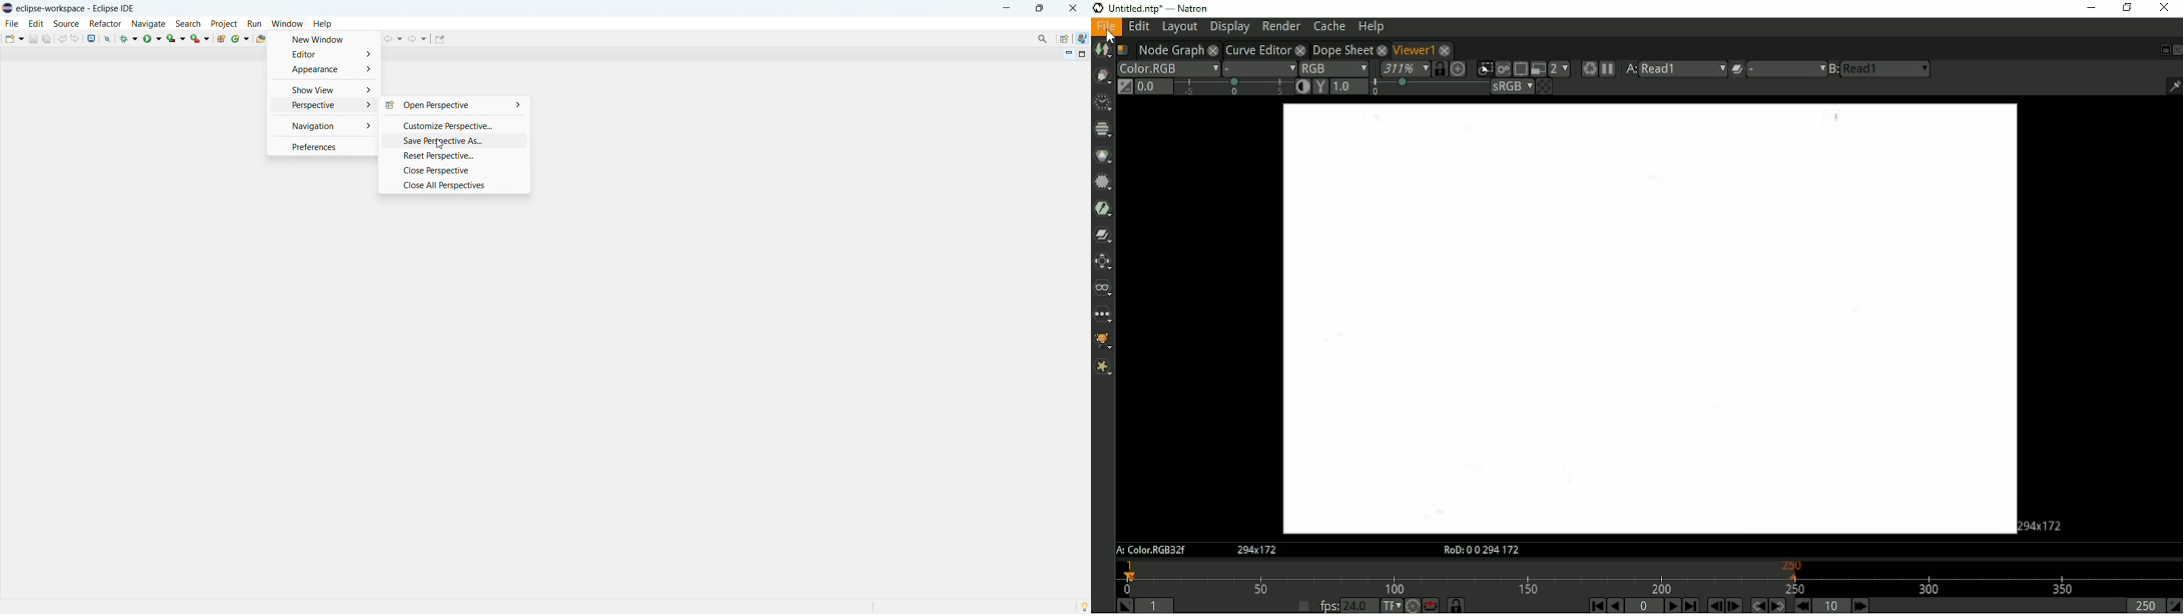 The height and width of the screenshot is (616, 2184). Describe the element at coordinates (188, 23) in the screenshot. I see `search` at that location.